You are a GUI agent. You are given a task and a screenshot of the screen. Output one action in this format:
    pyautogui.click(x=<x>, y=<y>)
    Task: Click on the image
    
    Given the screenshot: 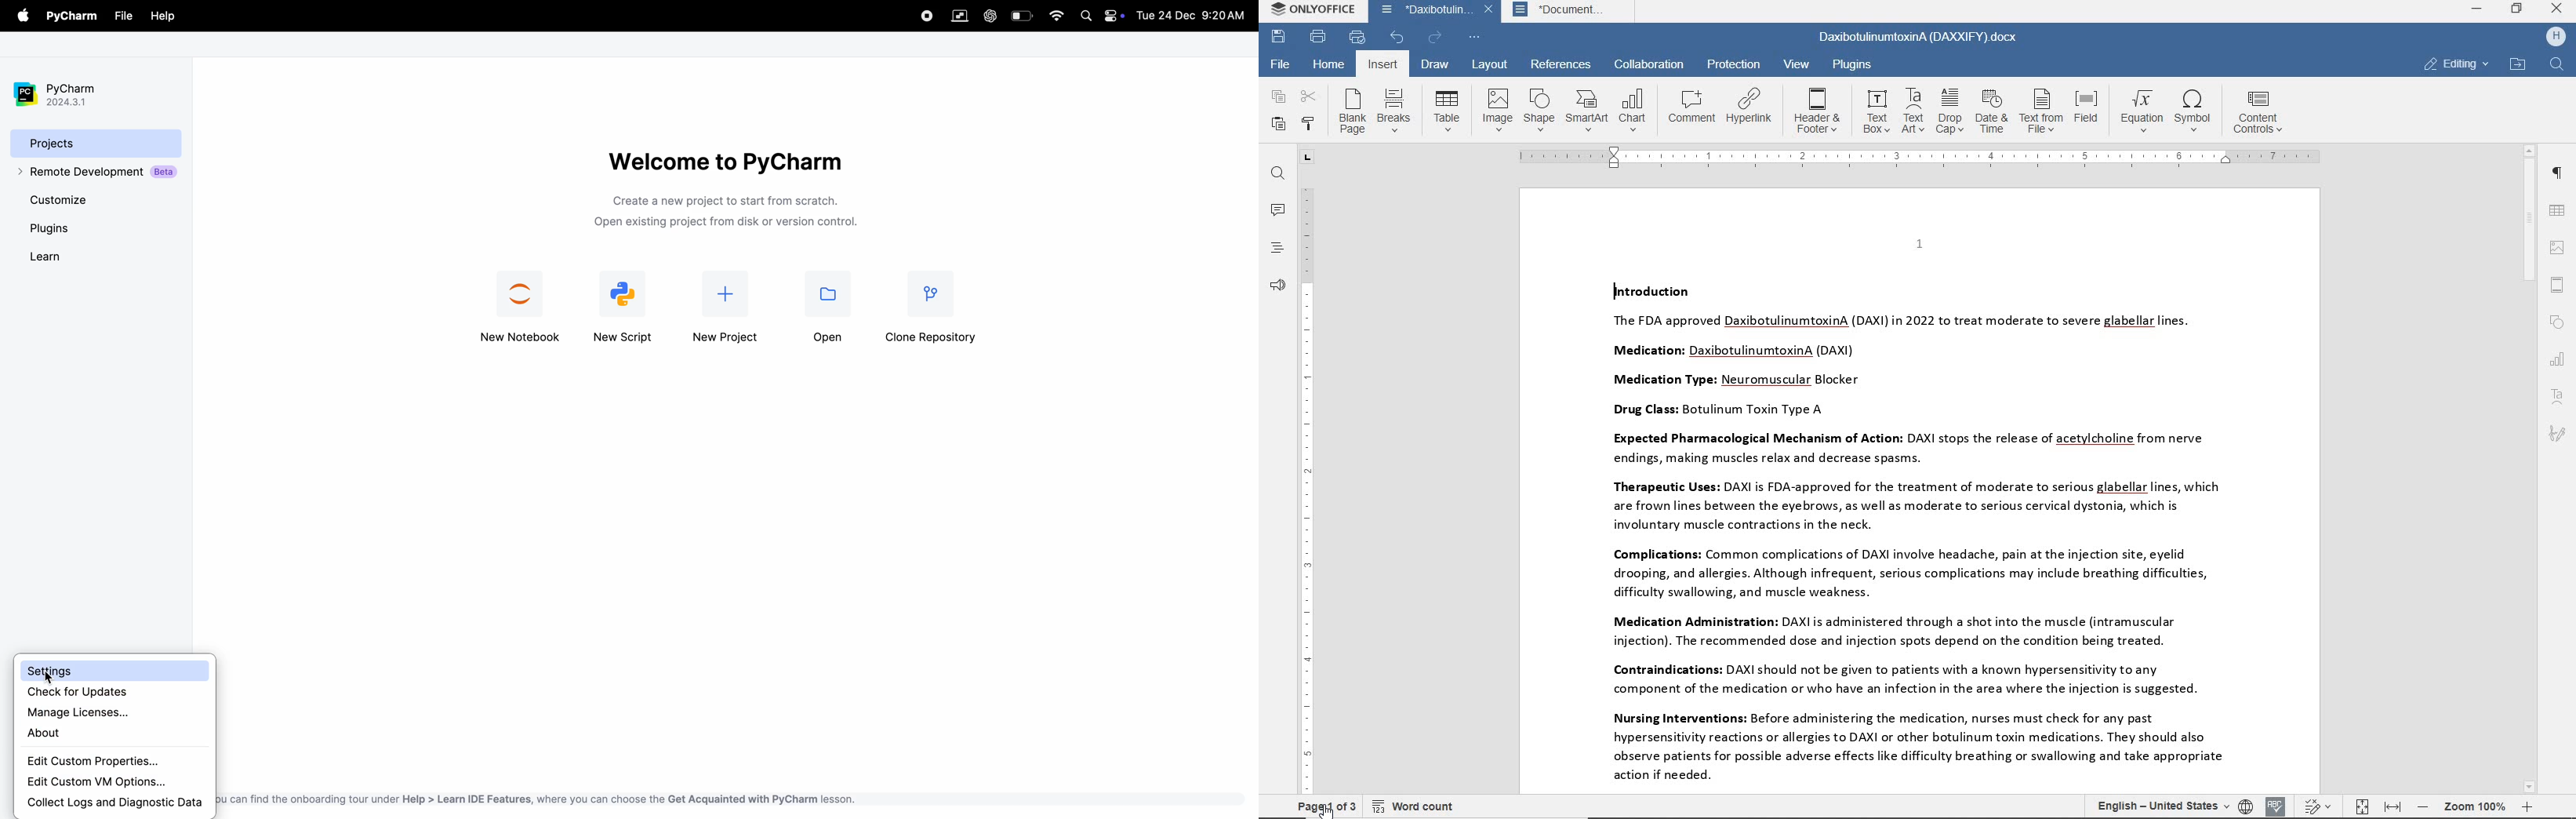 What is the action you would take?
    pyautogui.click(x=2559, y=247)
    